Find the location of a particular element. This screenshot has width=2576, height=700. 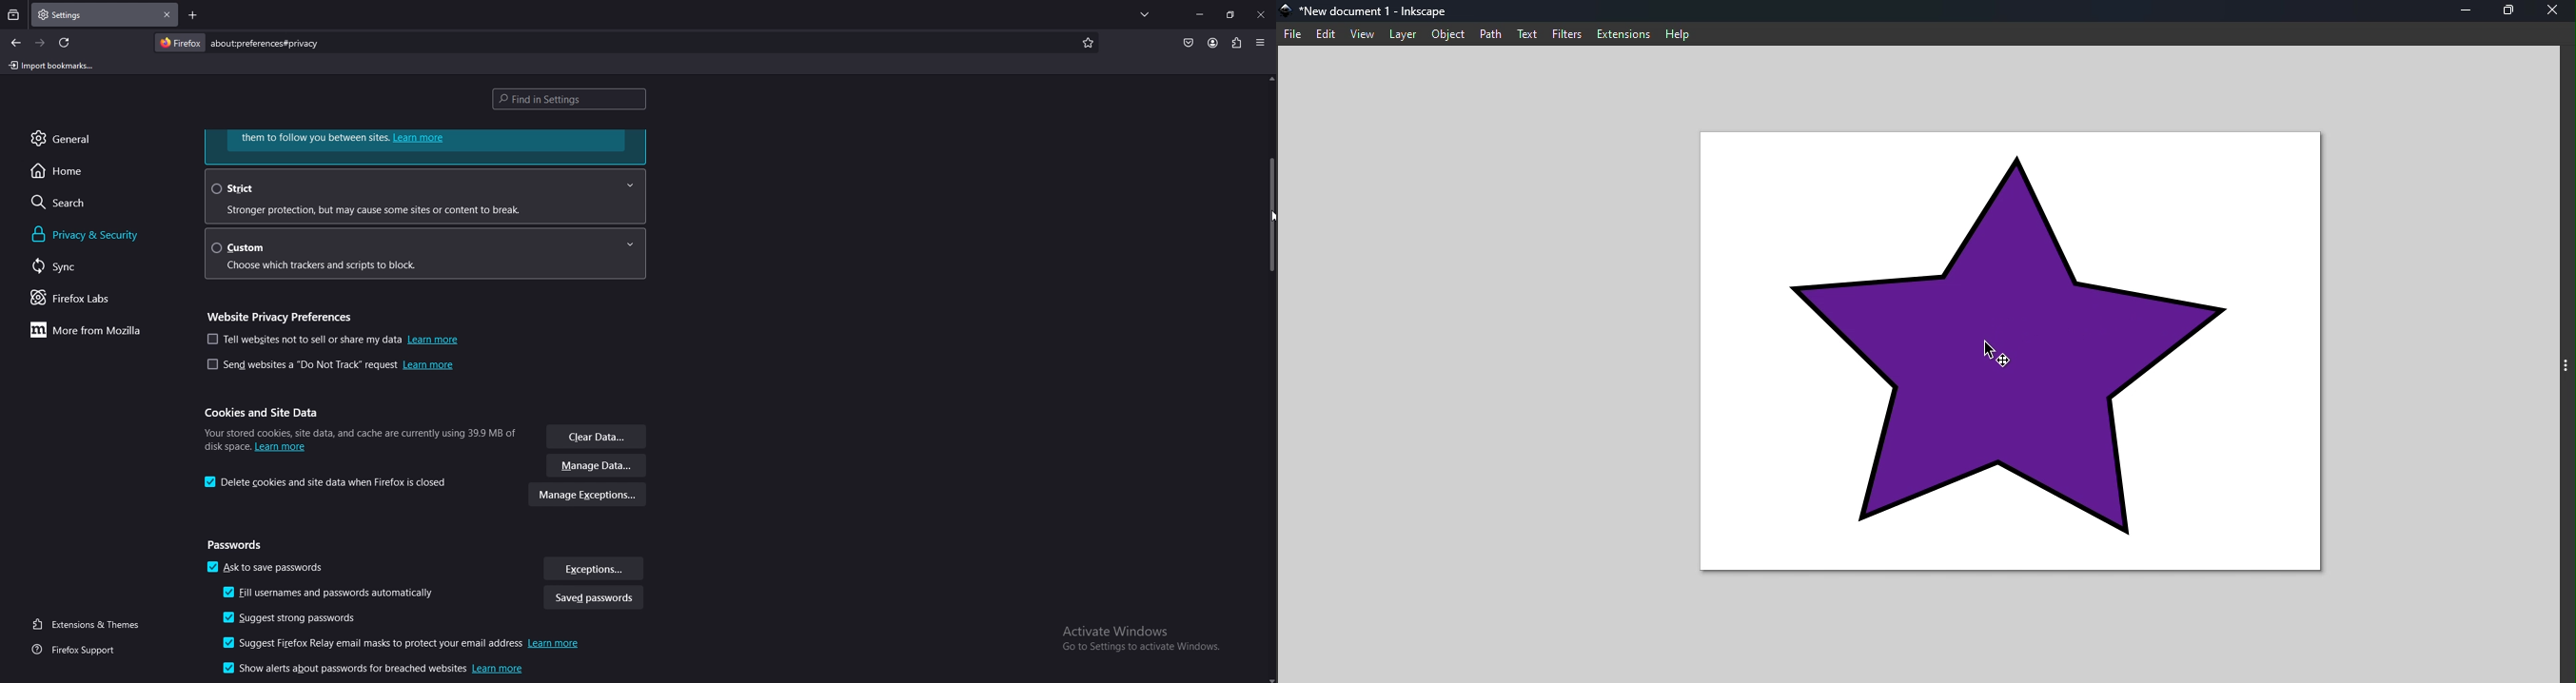

exceptions is located at coordinates (594, 569).